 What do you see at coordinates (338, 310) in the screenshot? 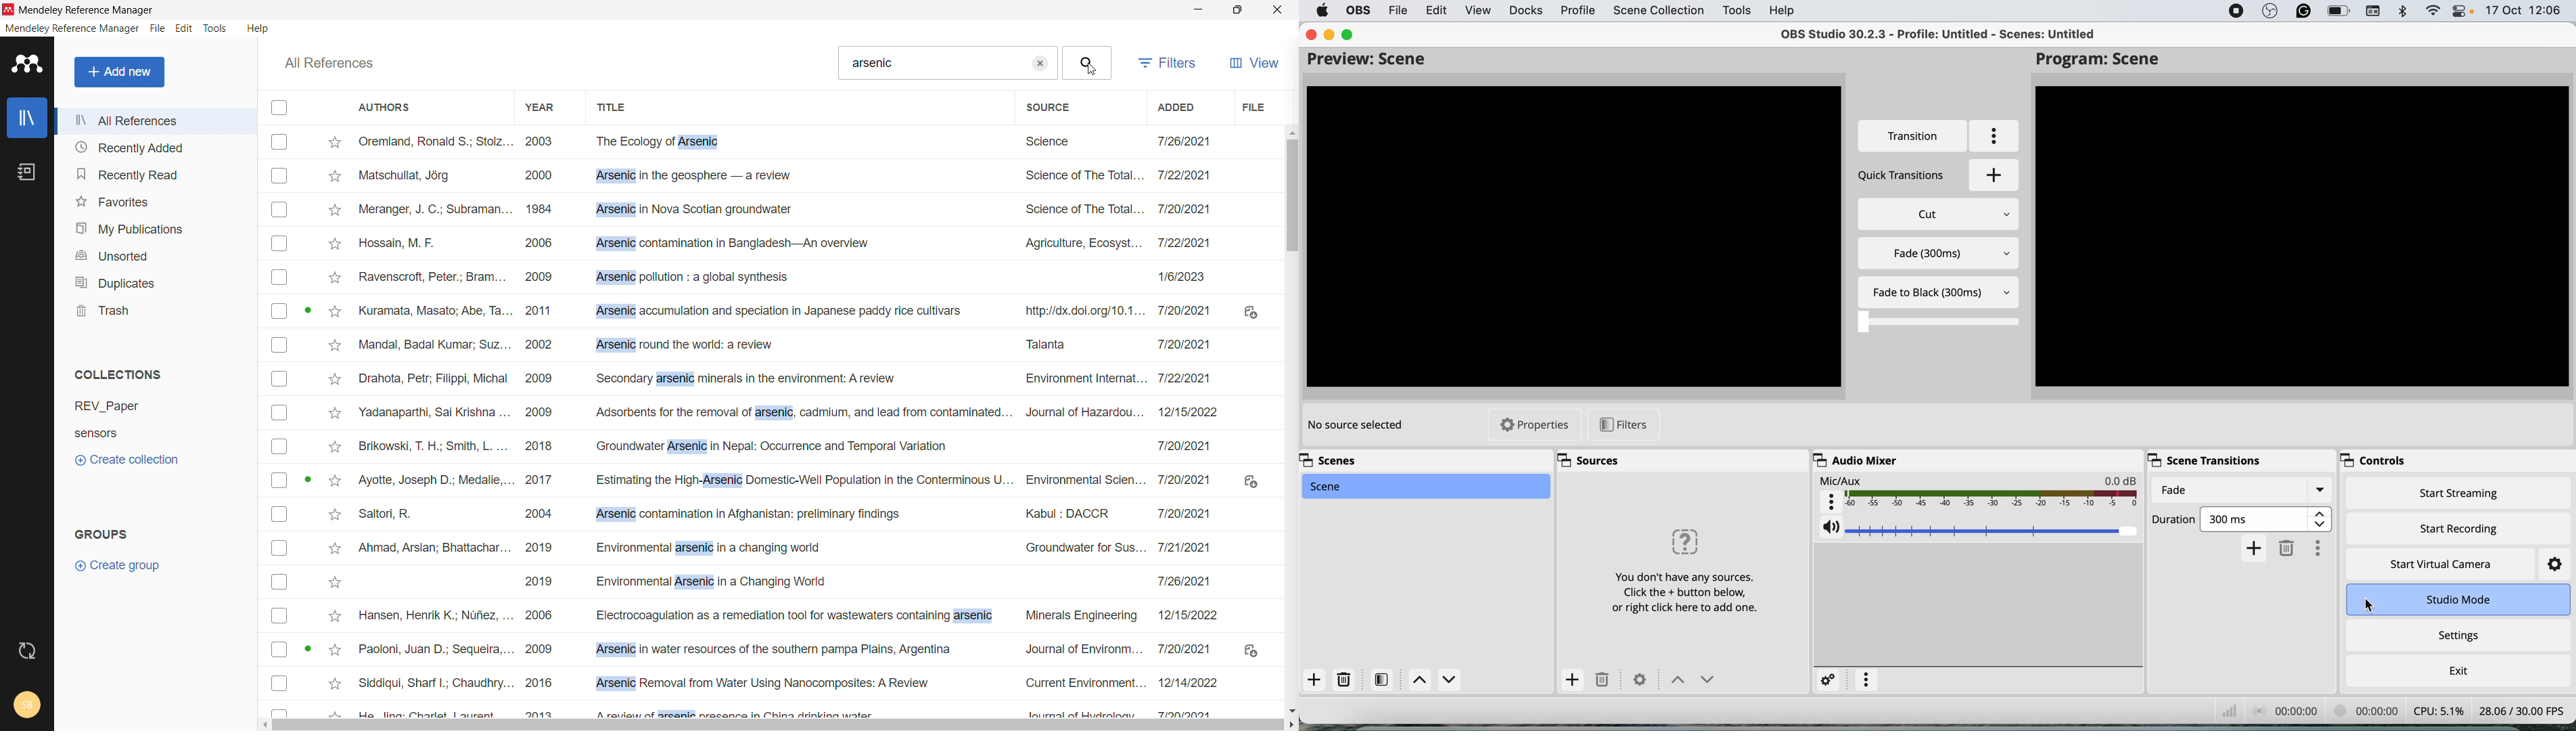
I see `Add to favorites` at bounding box center [338, 310].